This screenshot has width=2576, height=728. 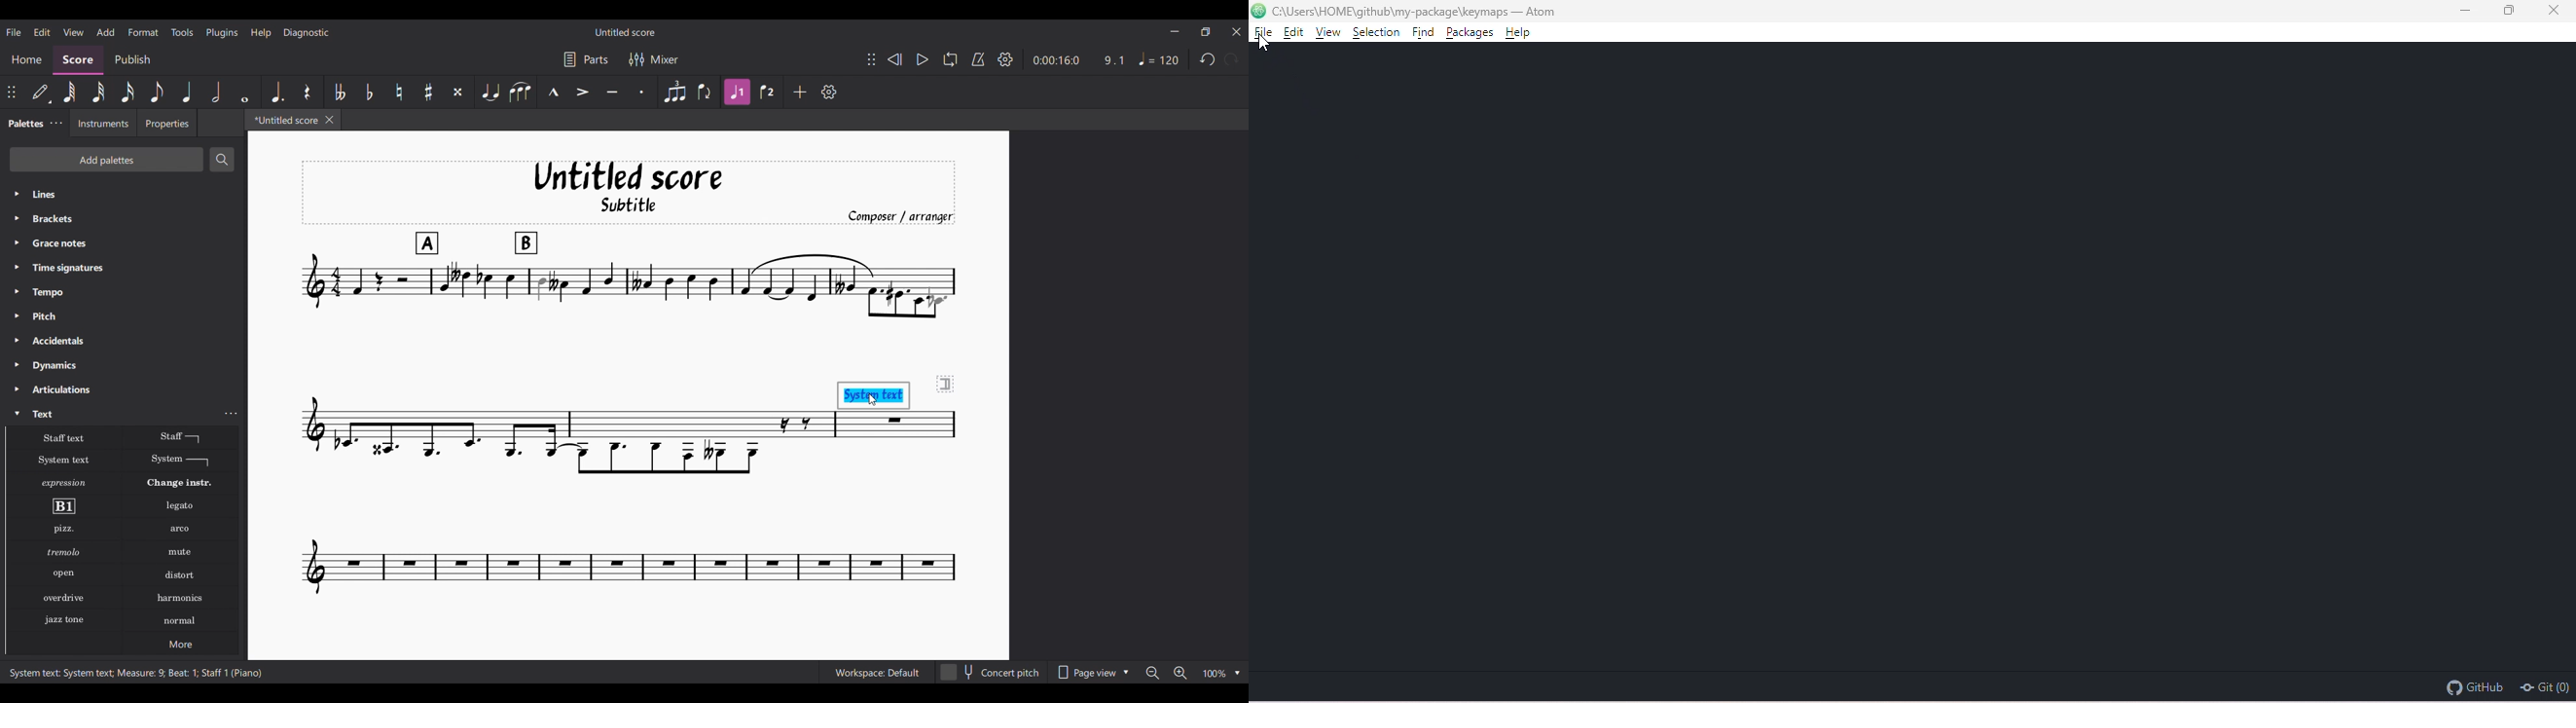 What do you see at coordinates (123, 219) in the screenshot?
I see `Brackets` at bounding box center [123, 219].